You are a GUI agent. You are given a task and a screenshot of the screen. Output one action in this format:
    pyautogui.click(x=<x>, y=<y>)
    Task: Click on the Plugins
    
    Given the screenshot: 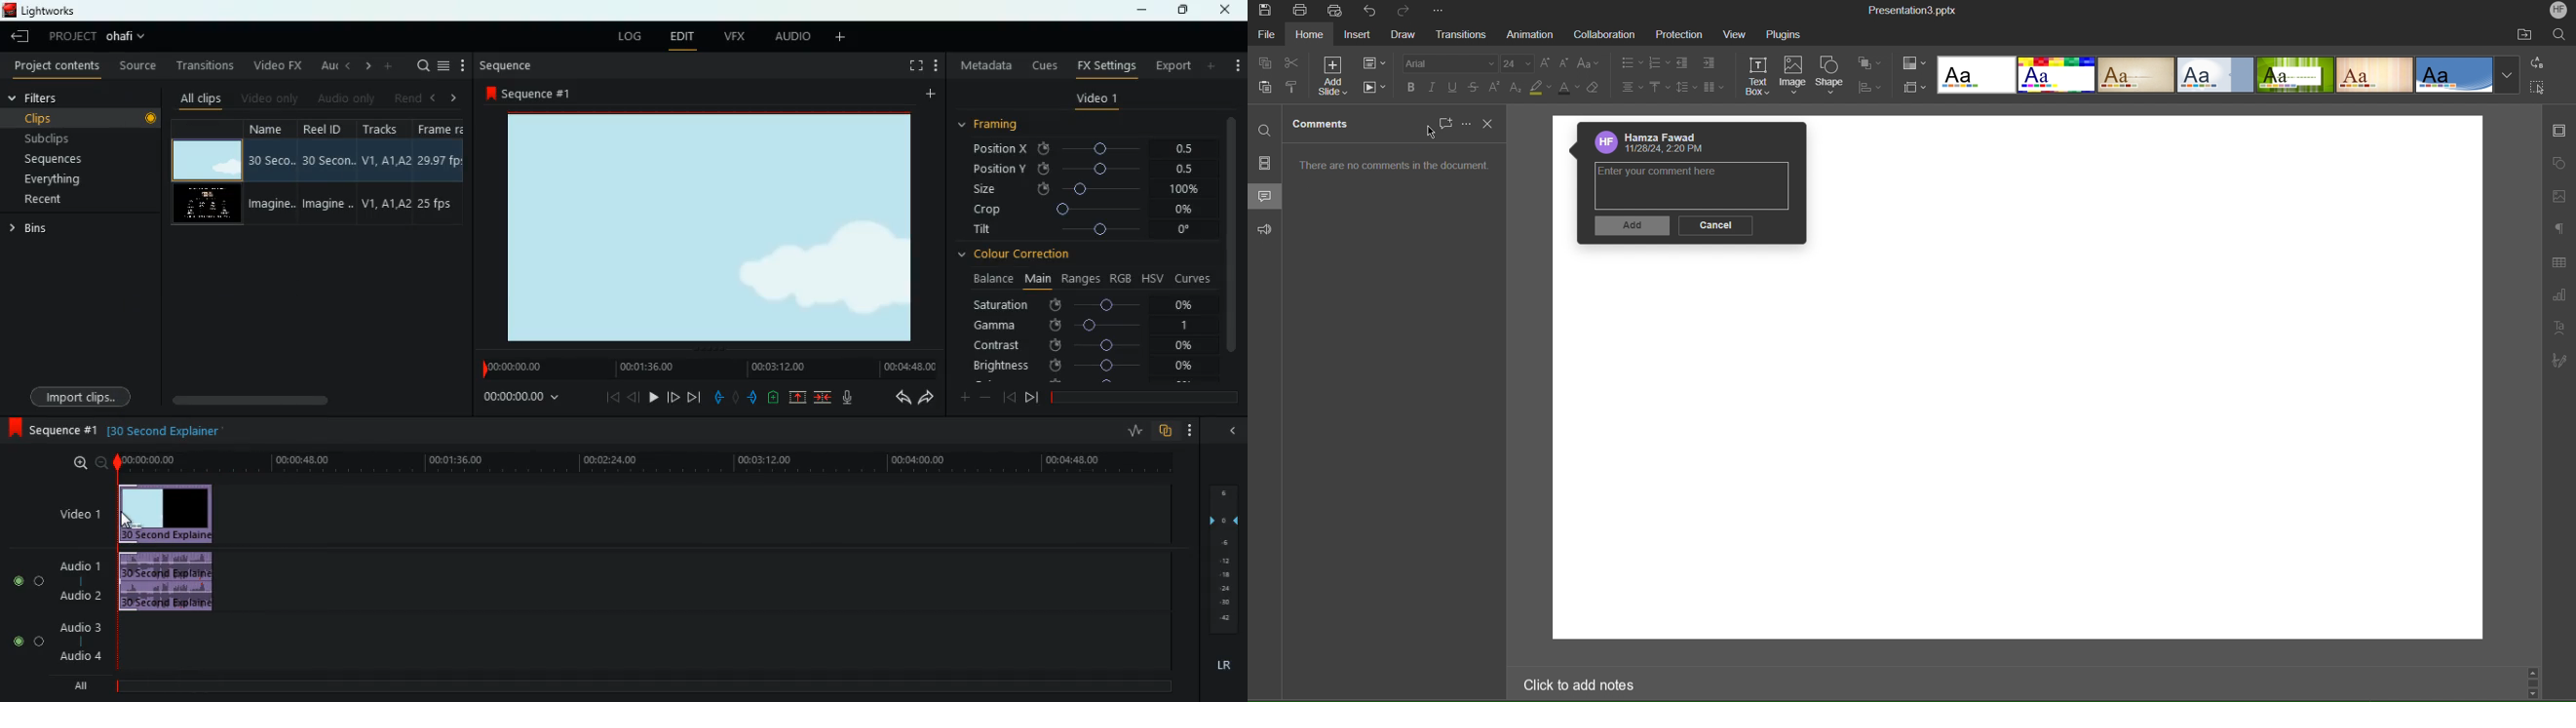 What is the action you would take?
    pyautogui.click(x=1790, y=34)
    